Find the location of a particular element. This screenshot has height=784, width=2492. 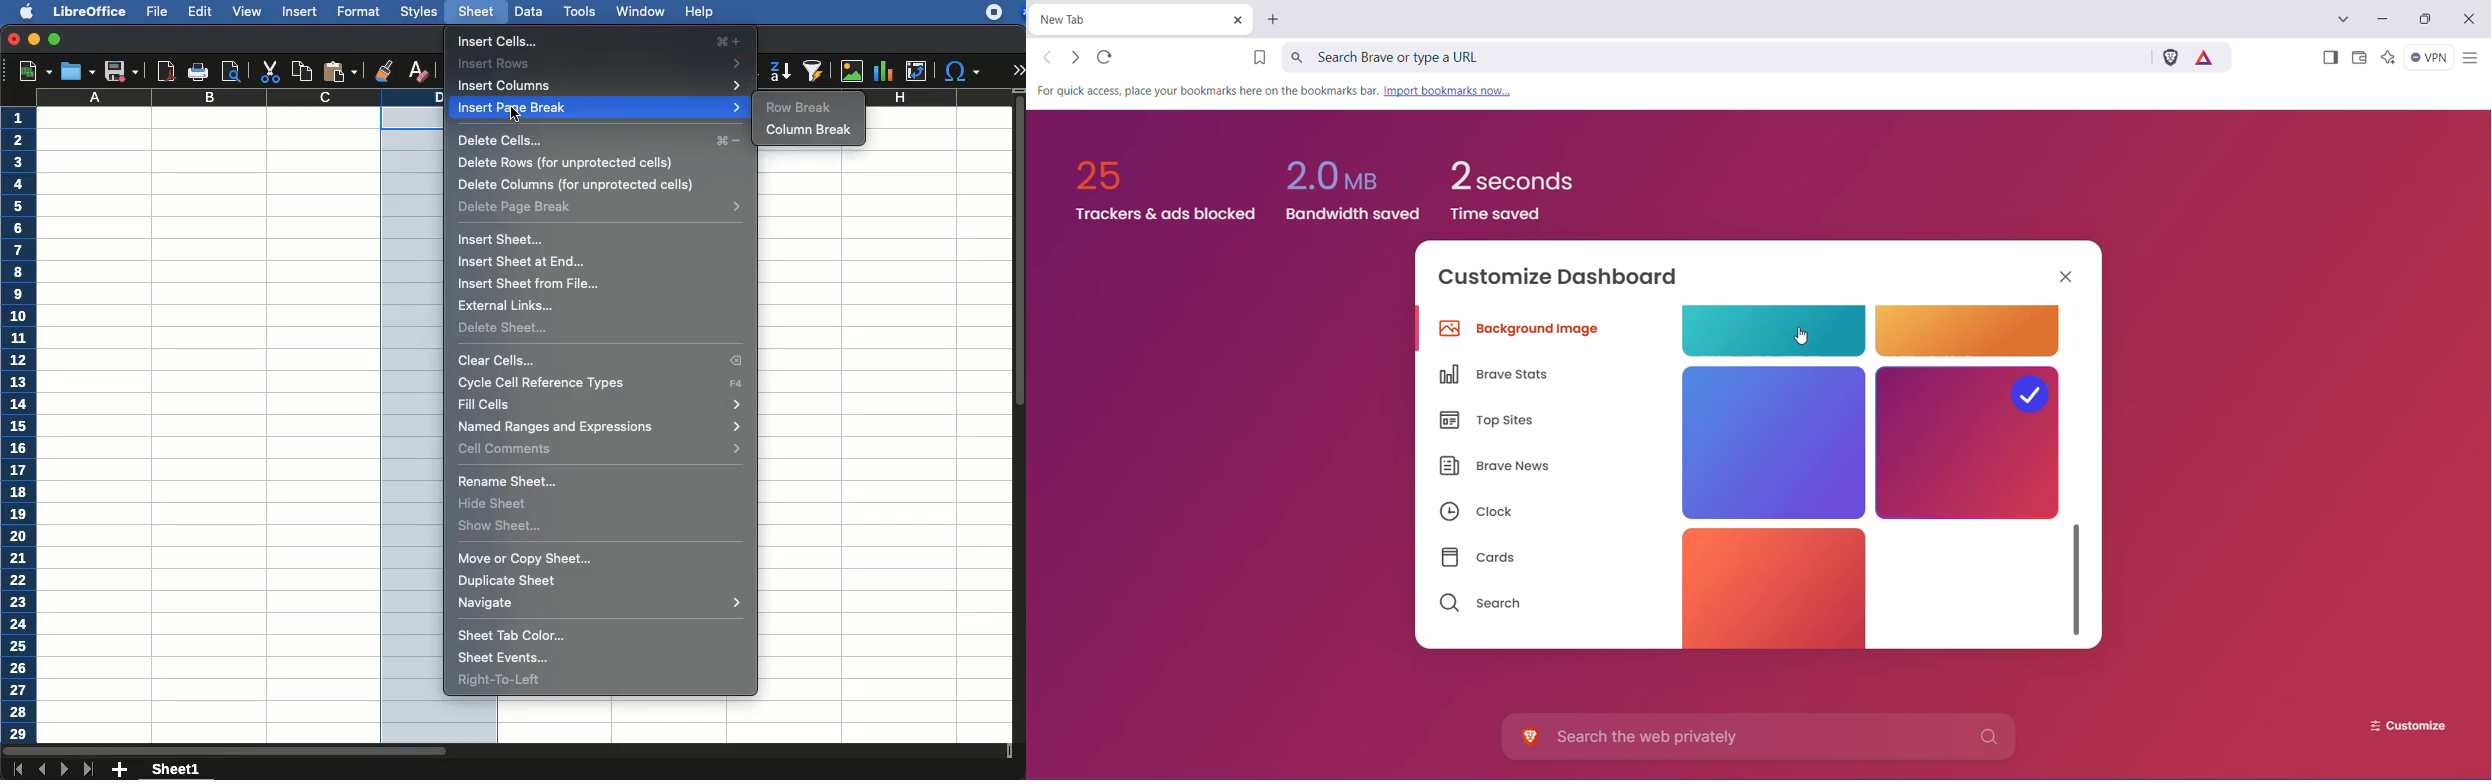

data is located at coordinates (528, 10).